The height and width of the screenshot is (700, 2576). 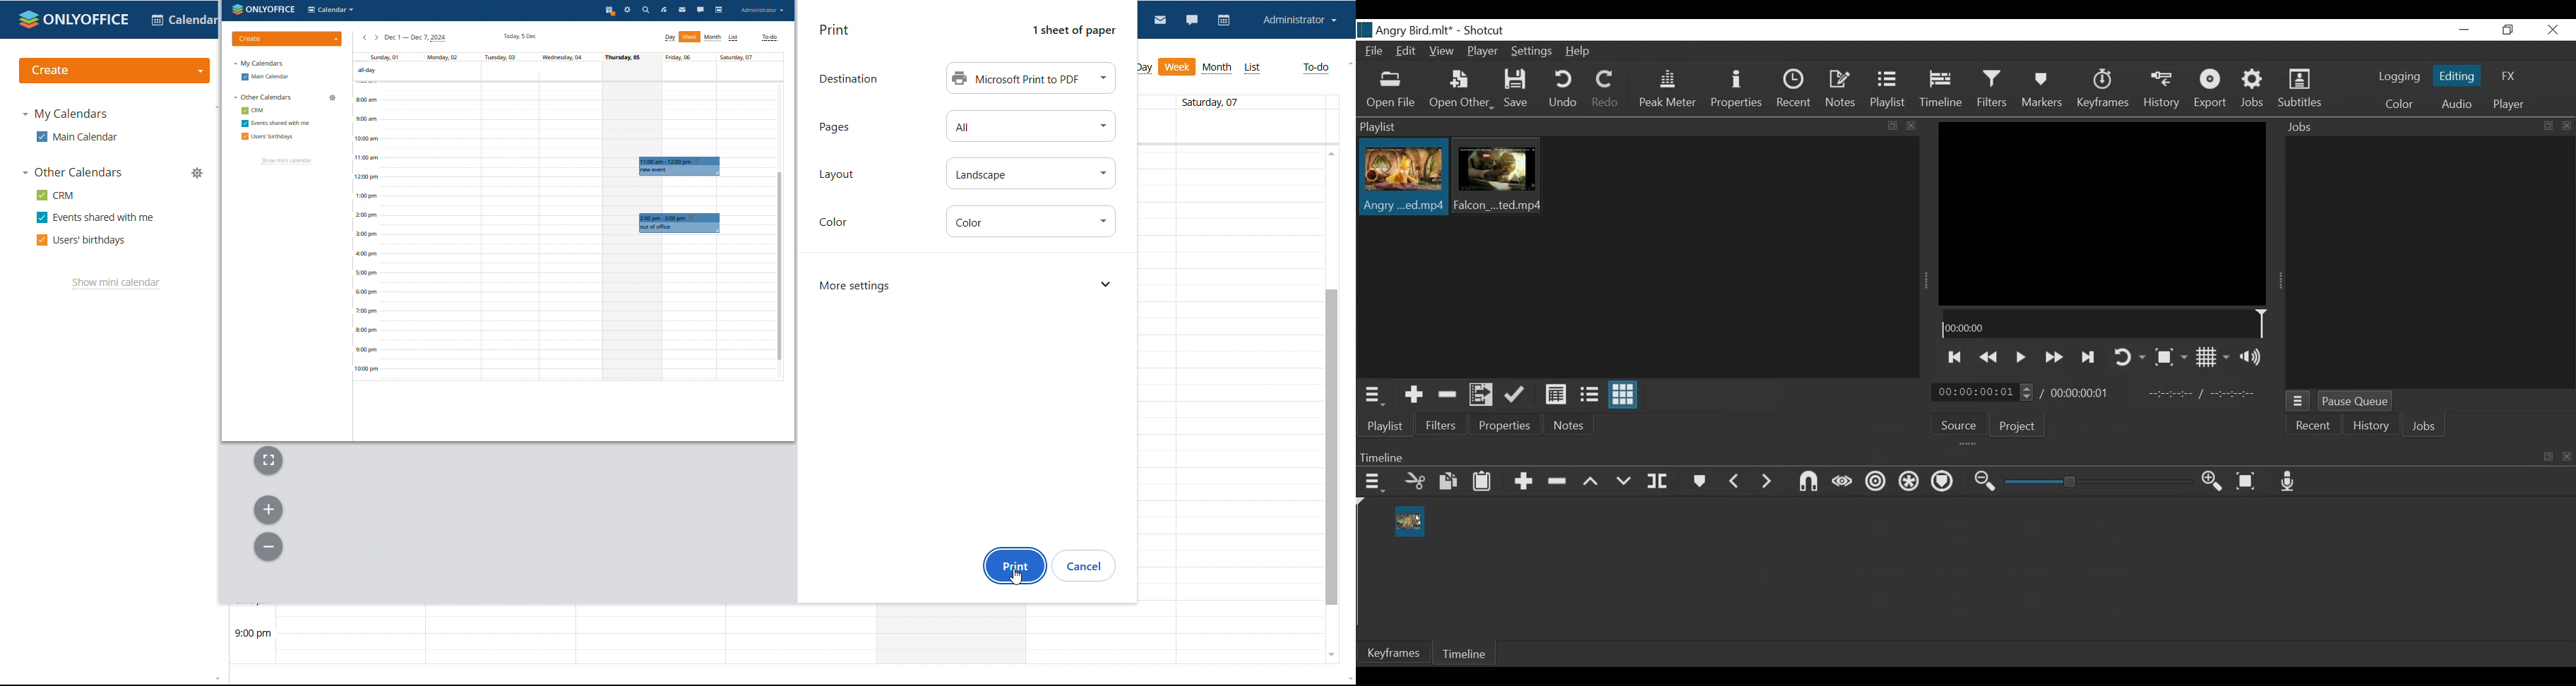 What do you see at coordinates (1411, 521) in the screenshot?
I see `Clip` at bounding box center [1411, 521].